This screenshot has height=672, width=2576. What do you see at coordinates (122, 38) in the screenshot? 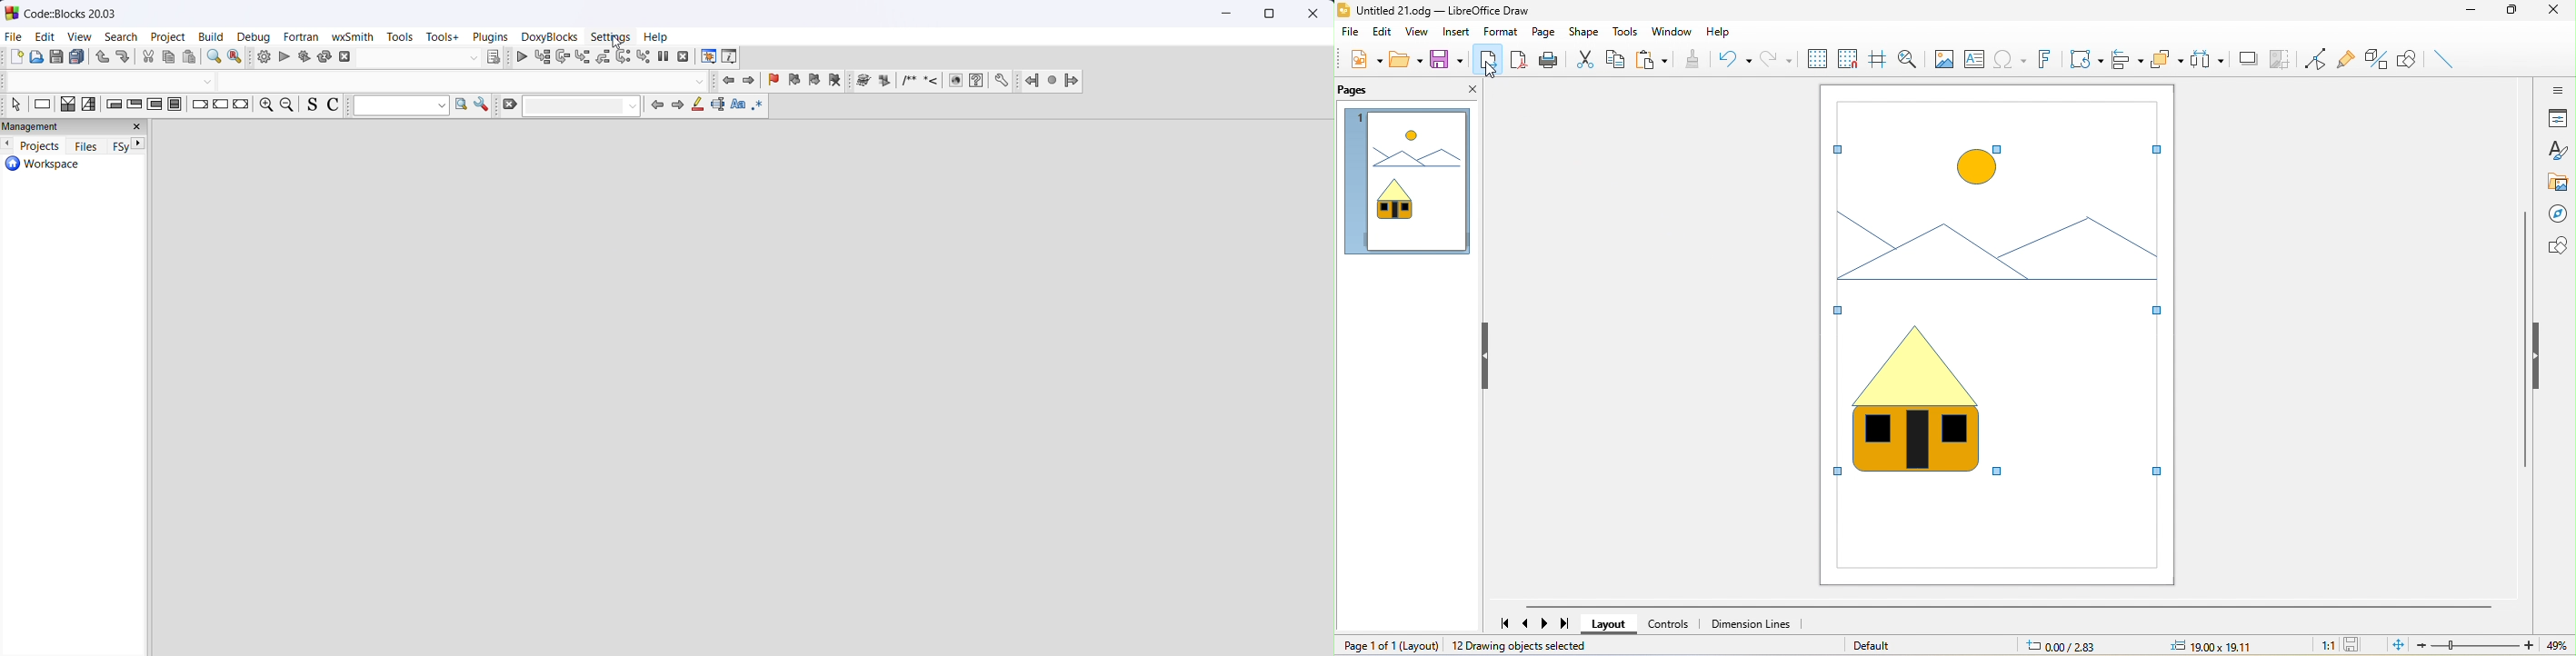
I see `search` at bounding box center [122, 38].